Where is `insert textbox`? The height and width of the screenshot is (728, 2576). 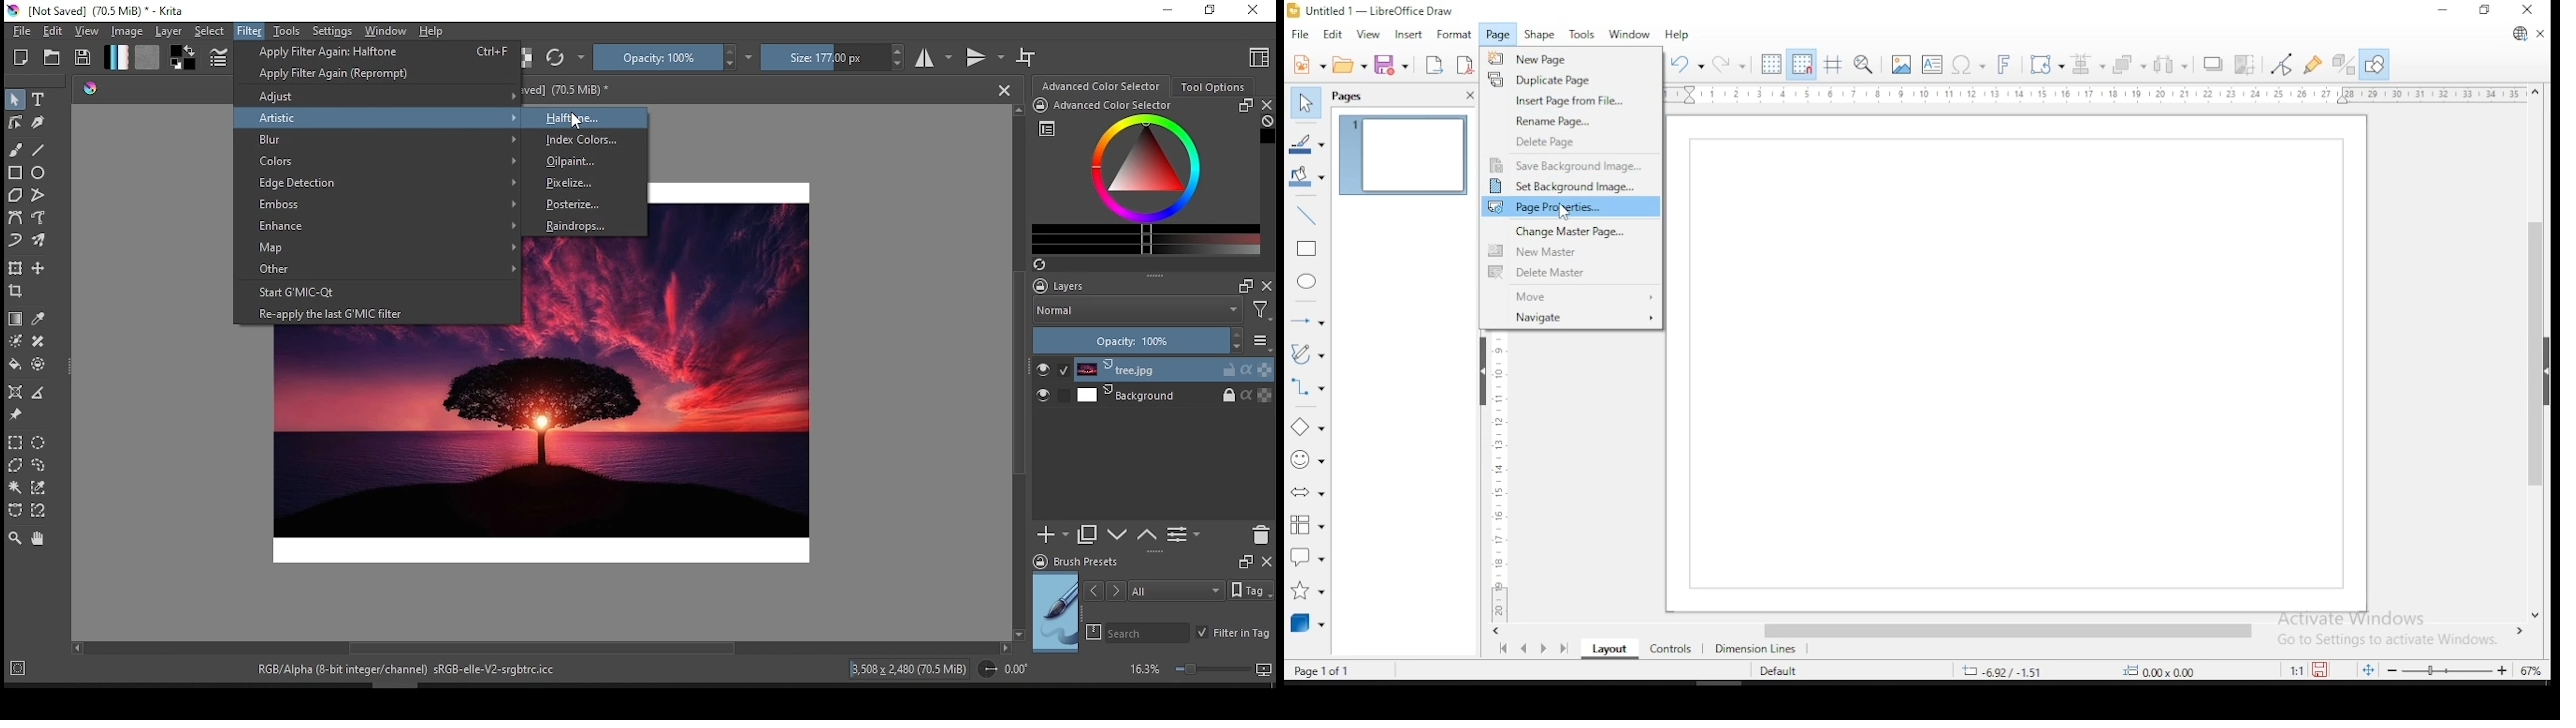 insert textbox is located at coordinates (1932, 65).